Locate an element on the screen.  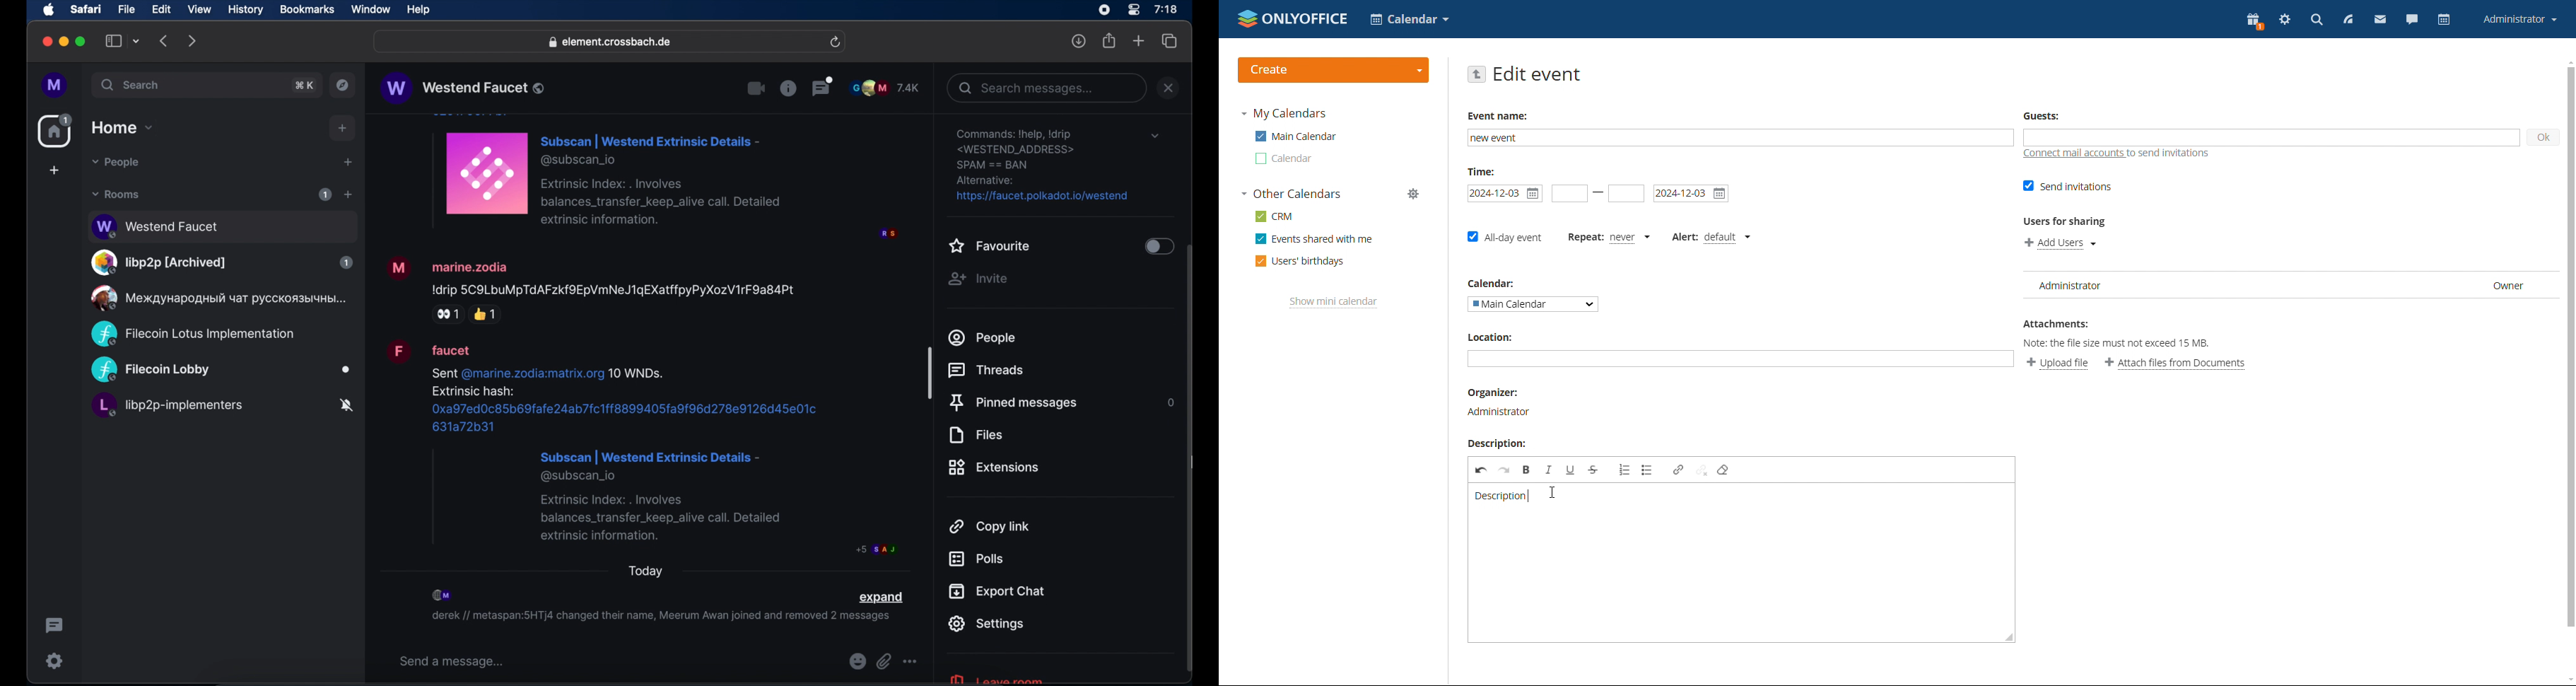
window is located at coordinates (371, 10).